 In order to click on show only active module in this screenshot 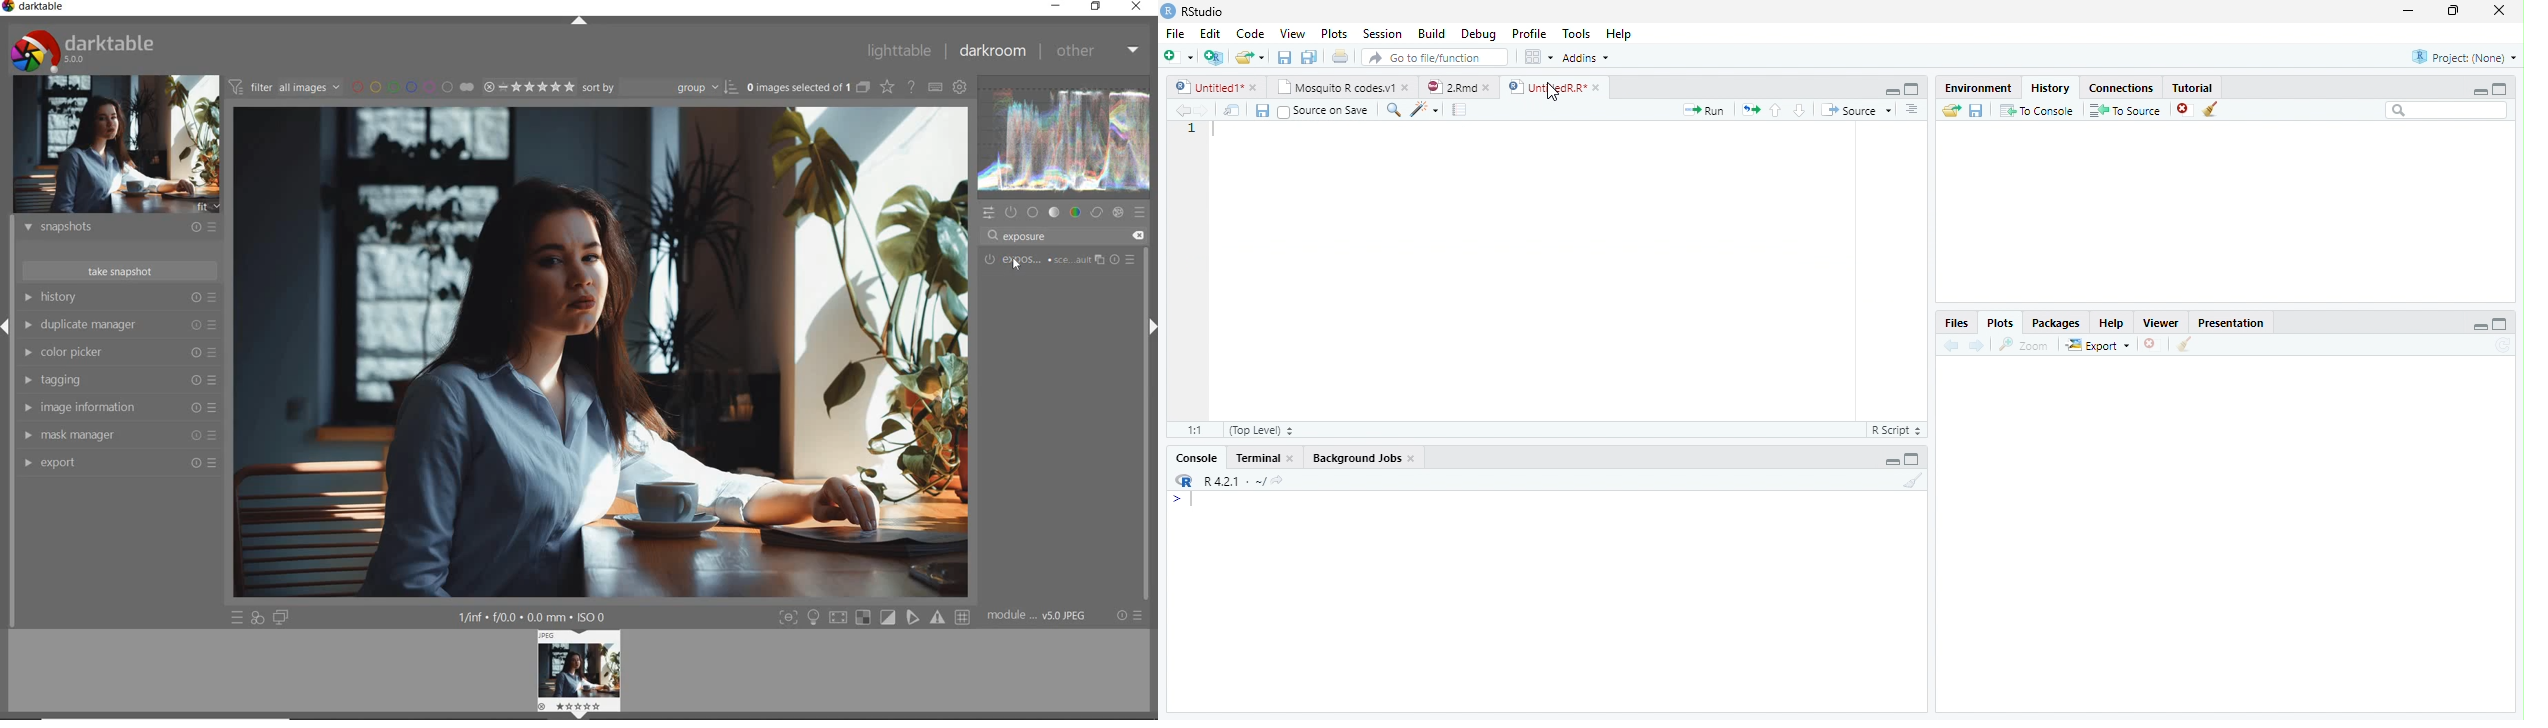, I will do `click(1012, 212)`.